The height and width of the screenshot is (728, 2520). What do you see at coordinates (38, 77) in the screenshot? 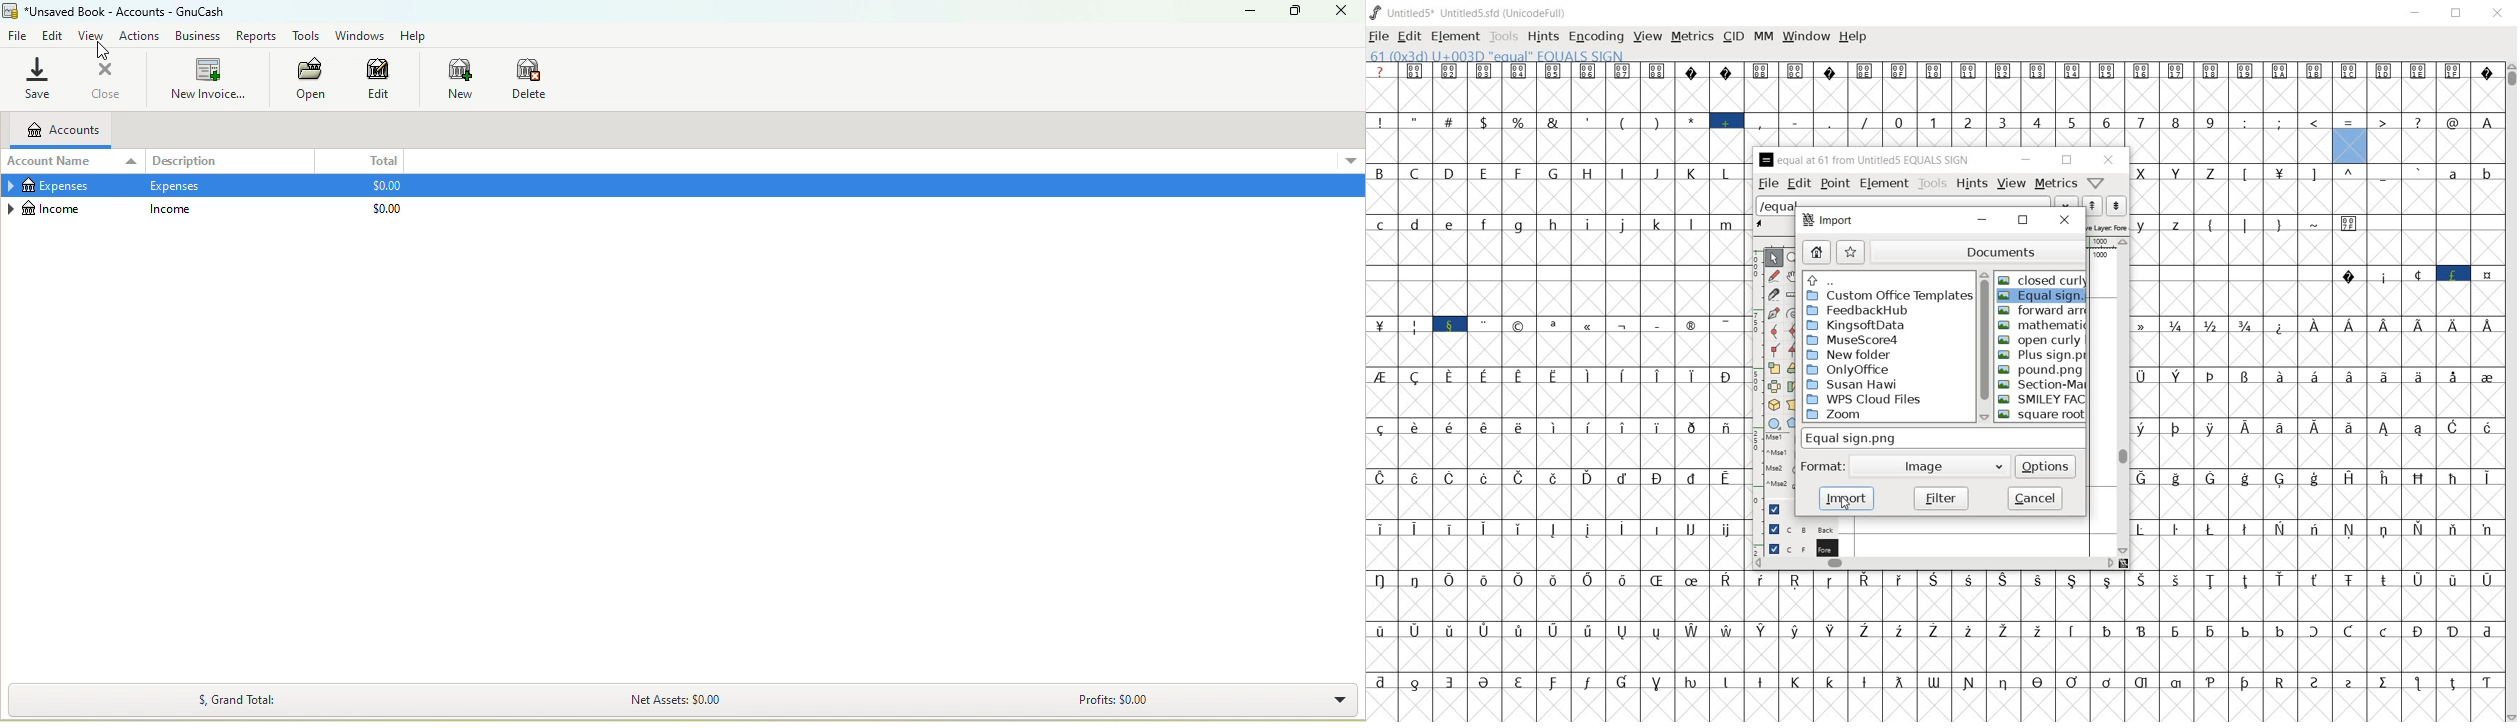
I see `Save` at bounding box center [38, 77].